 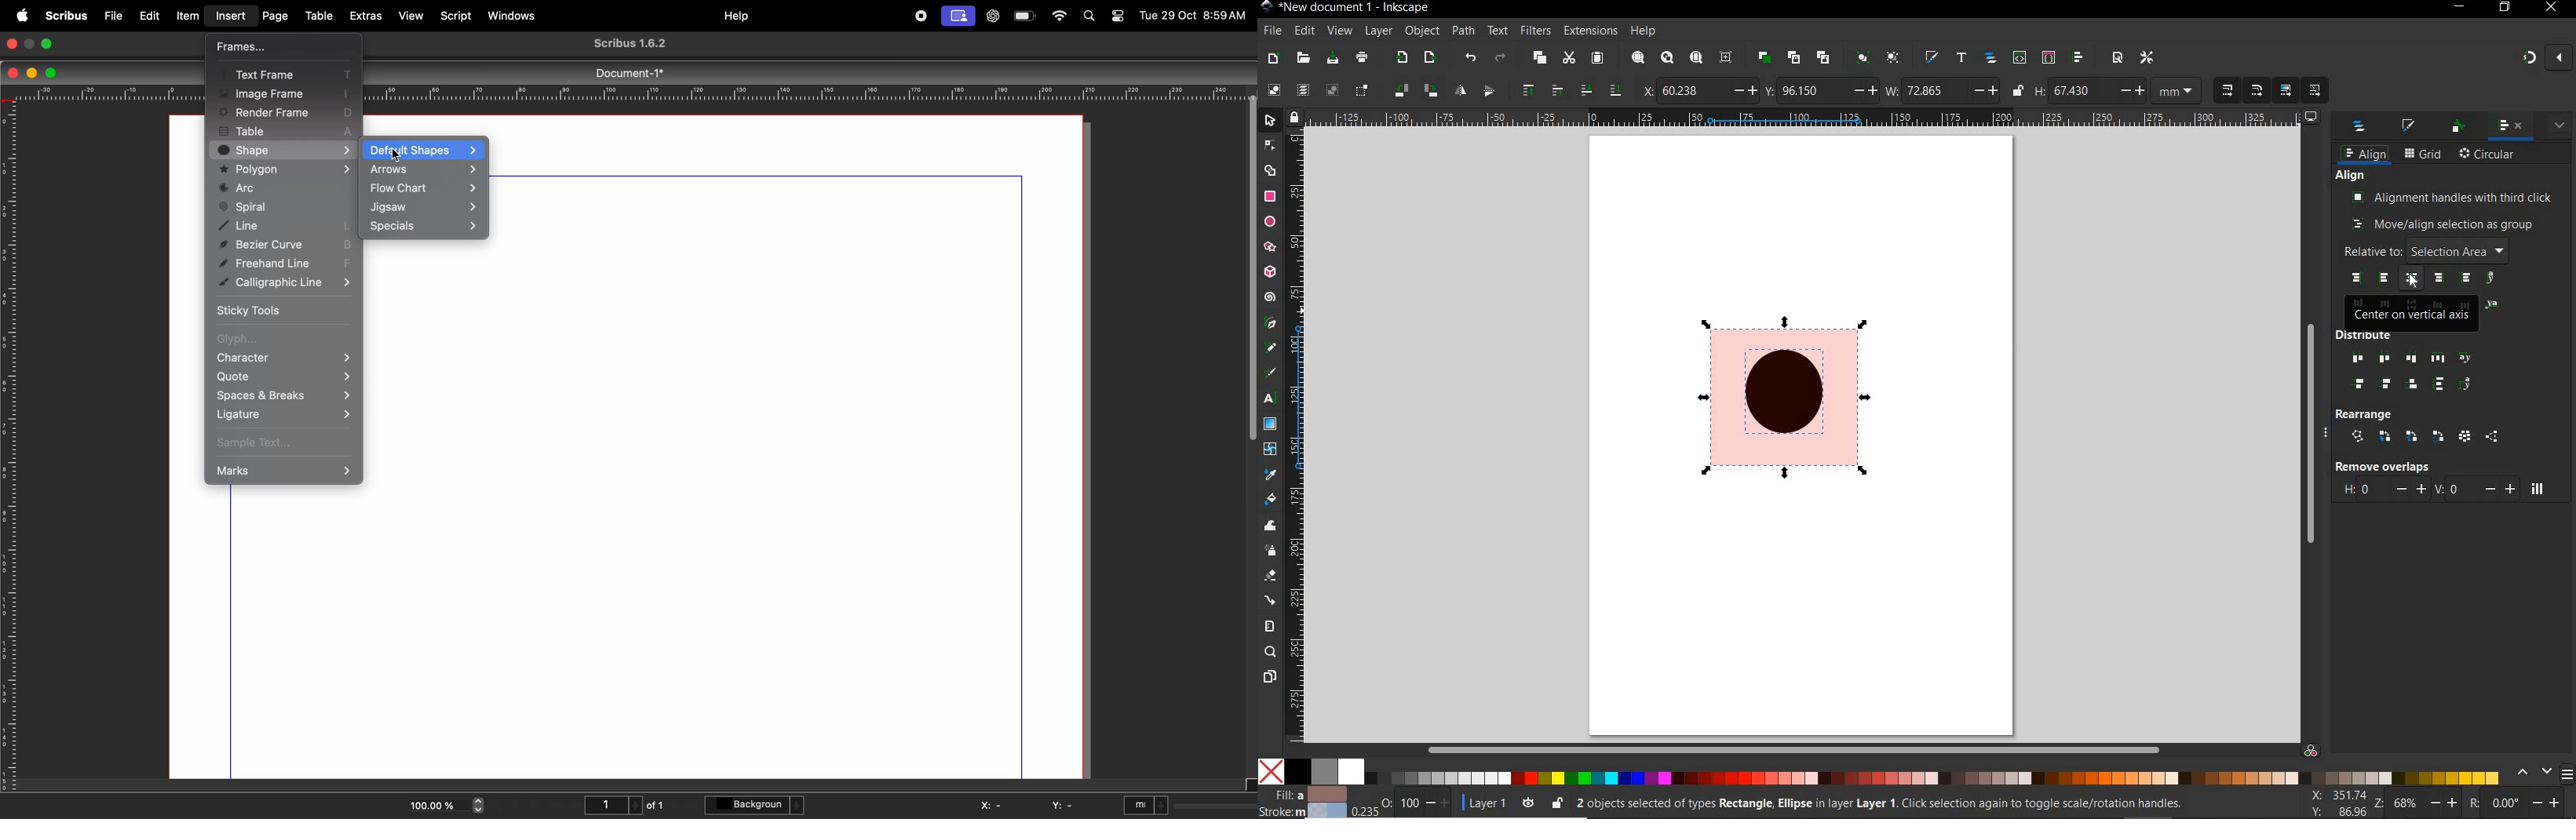 What do you see at coordinates (657, 804) in the screenshot?
I see `of 1` at bounding box center [657, 804].